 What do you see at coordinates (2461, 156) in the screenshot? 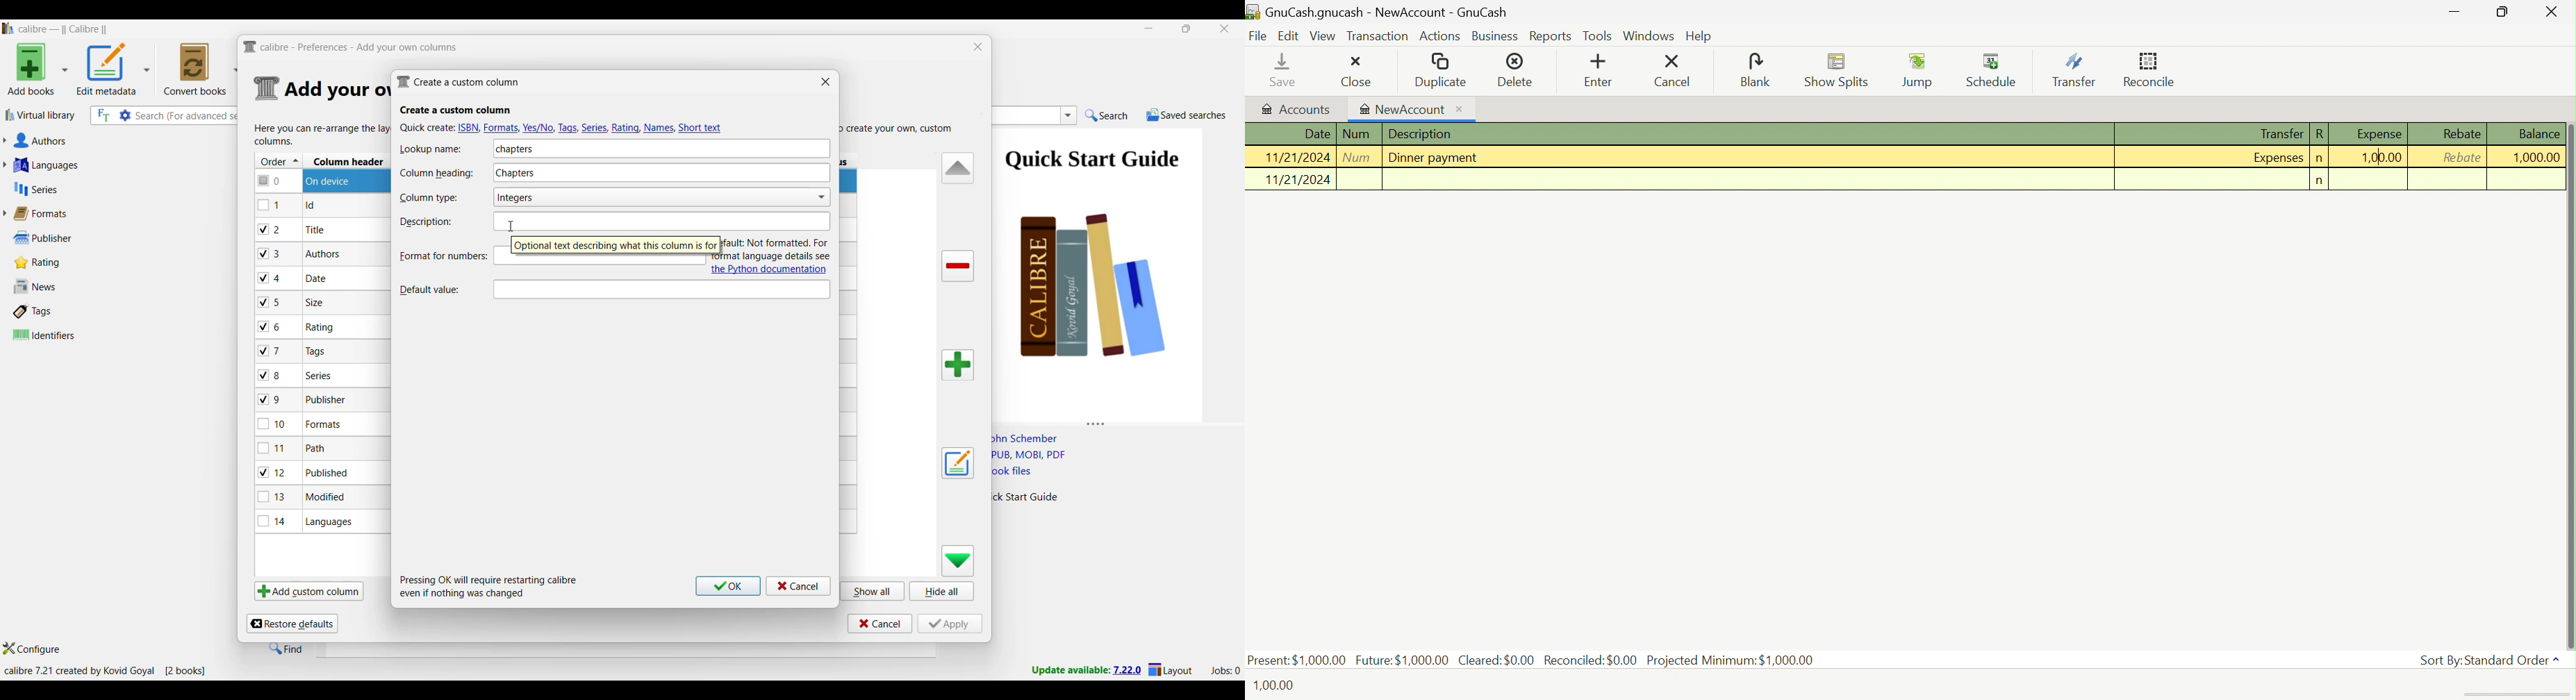
I see `Rebate` at bounding box center [2461, 156].